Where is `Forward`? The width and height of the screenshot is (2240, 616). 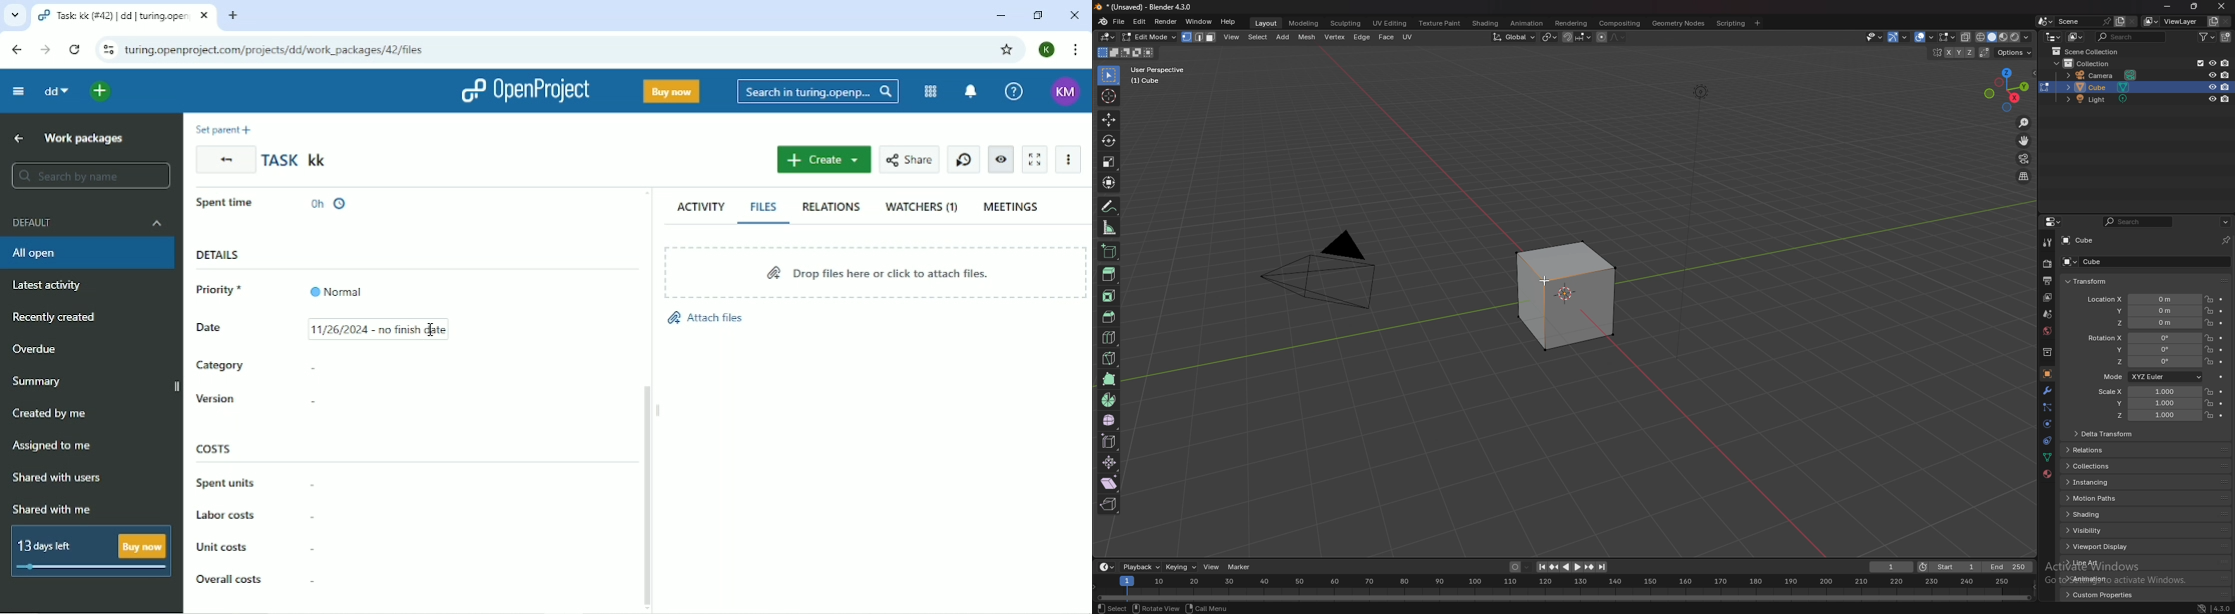 Forward is located at coordinates (46, 49).